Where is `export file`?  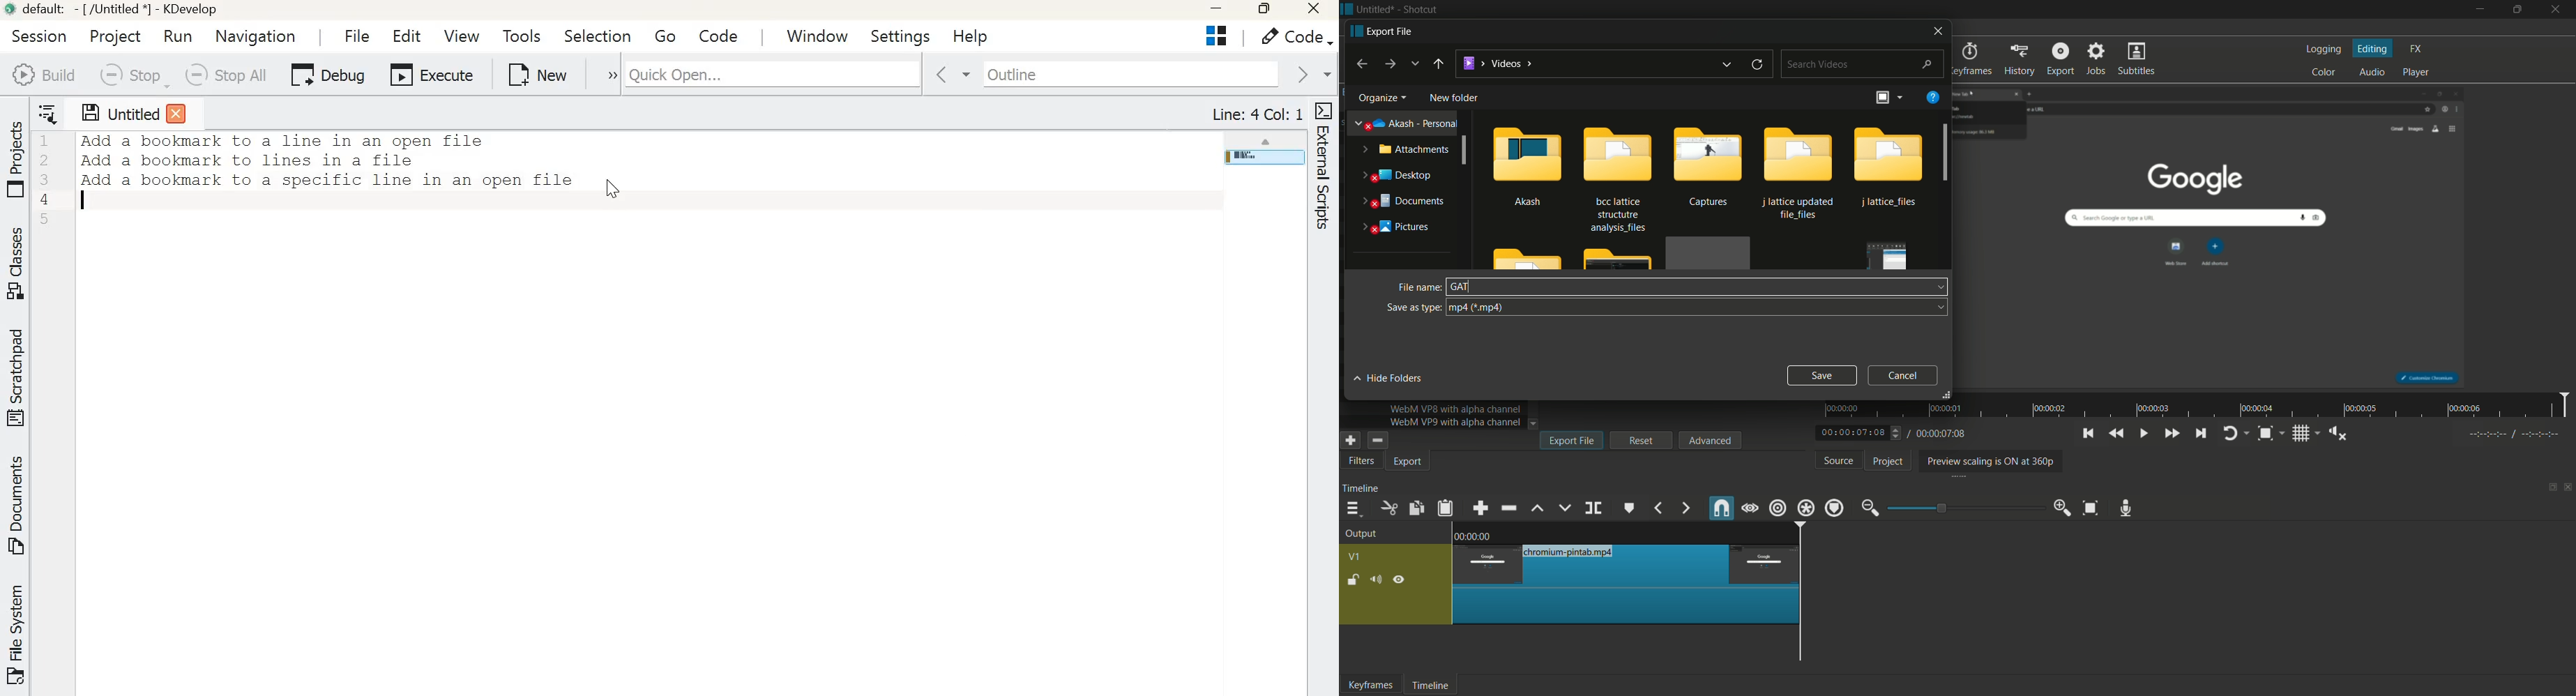
export file is located at coordinates (1573, 440).